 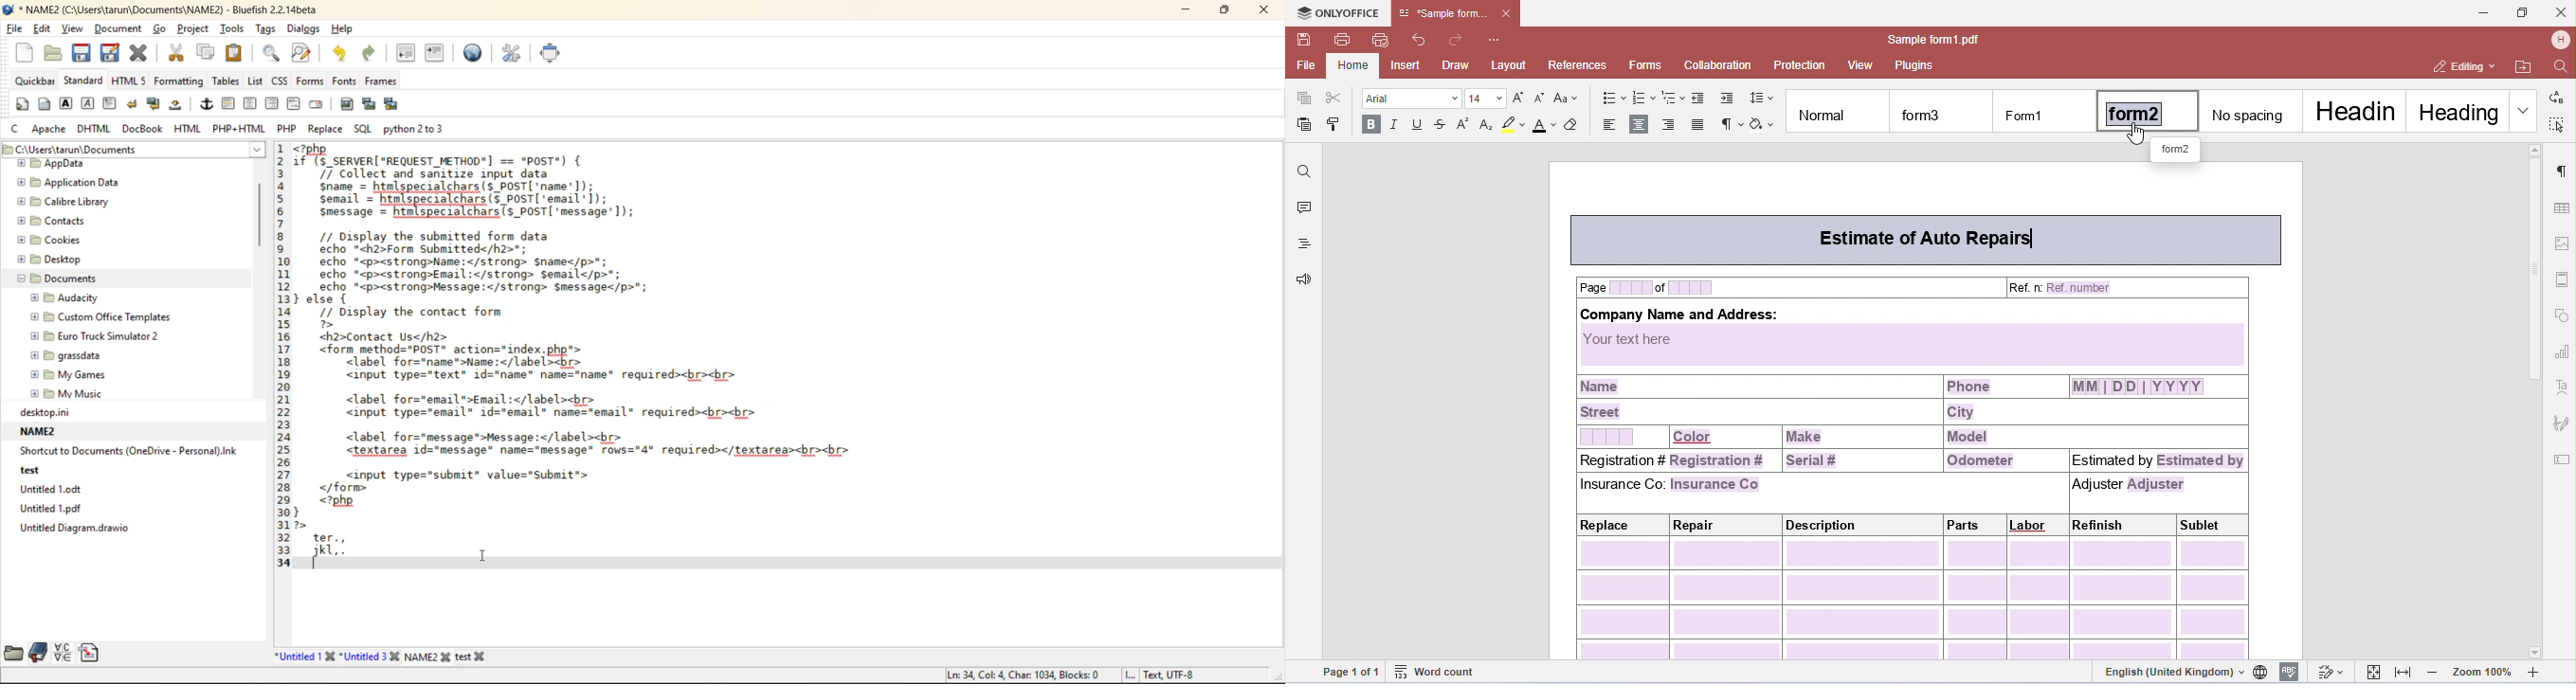 What do you see at coordinates (68, 104) in the screenshot?
I see `strong` at bounding box center [68, 104].